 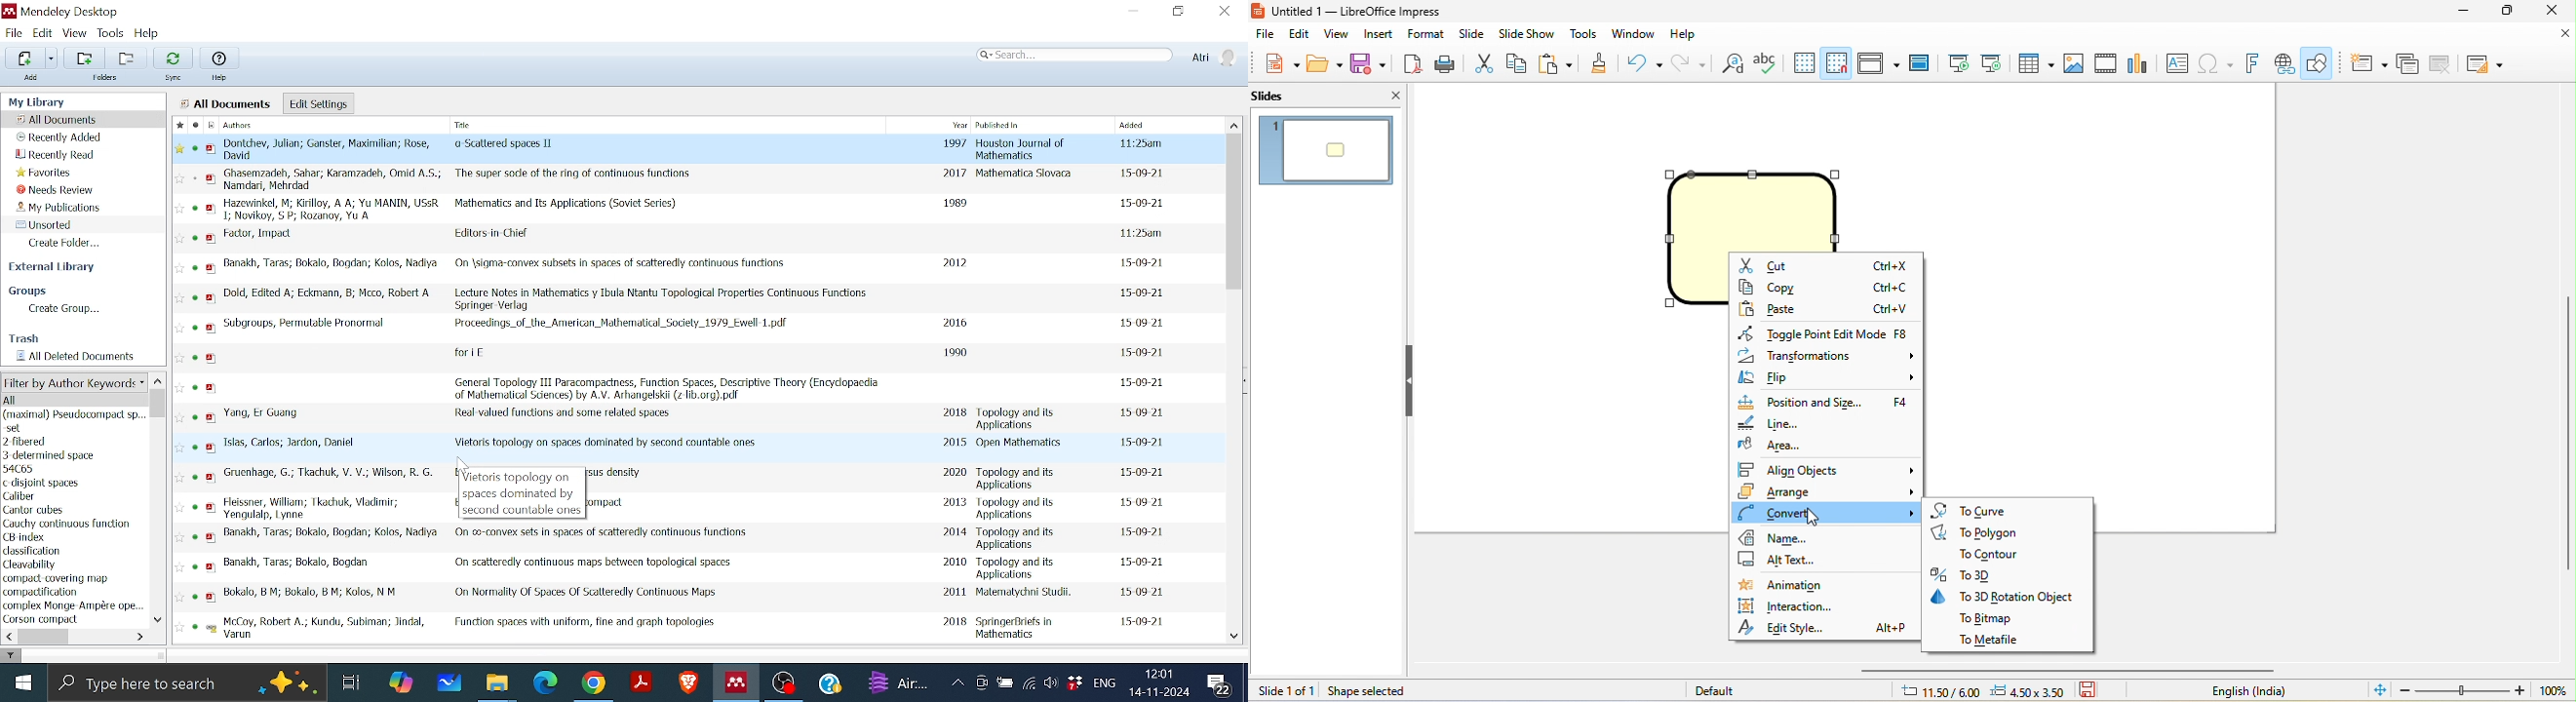 I want to click on all documents, so click(x=224, y=104).